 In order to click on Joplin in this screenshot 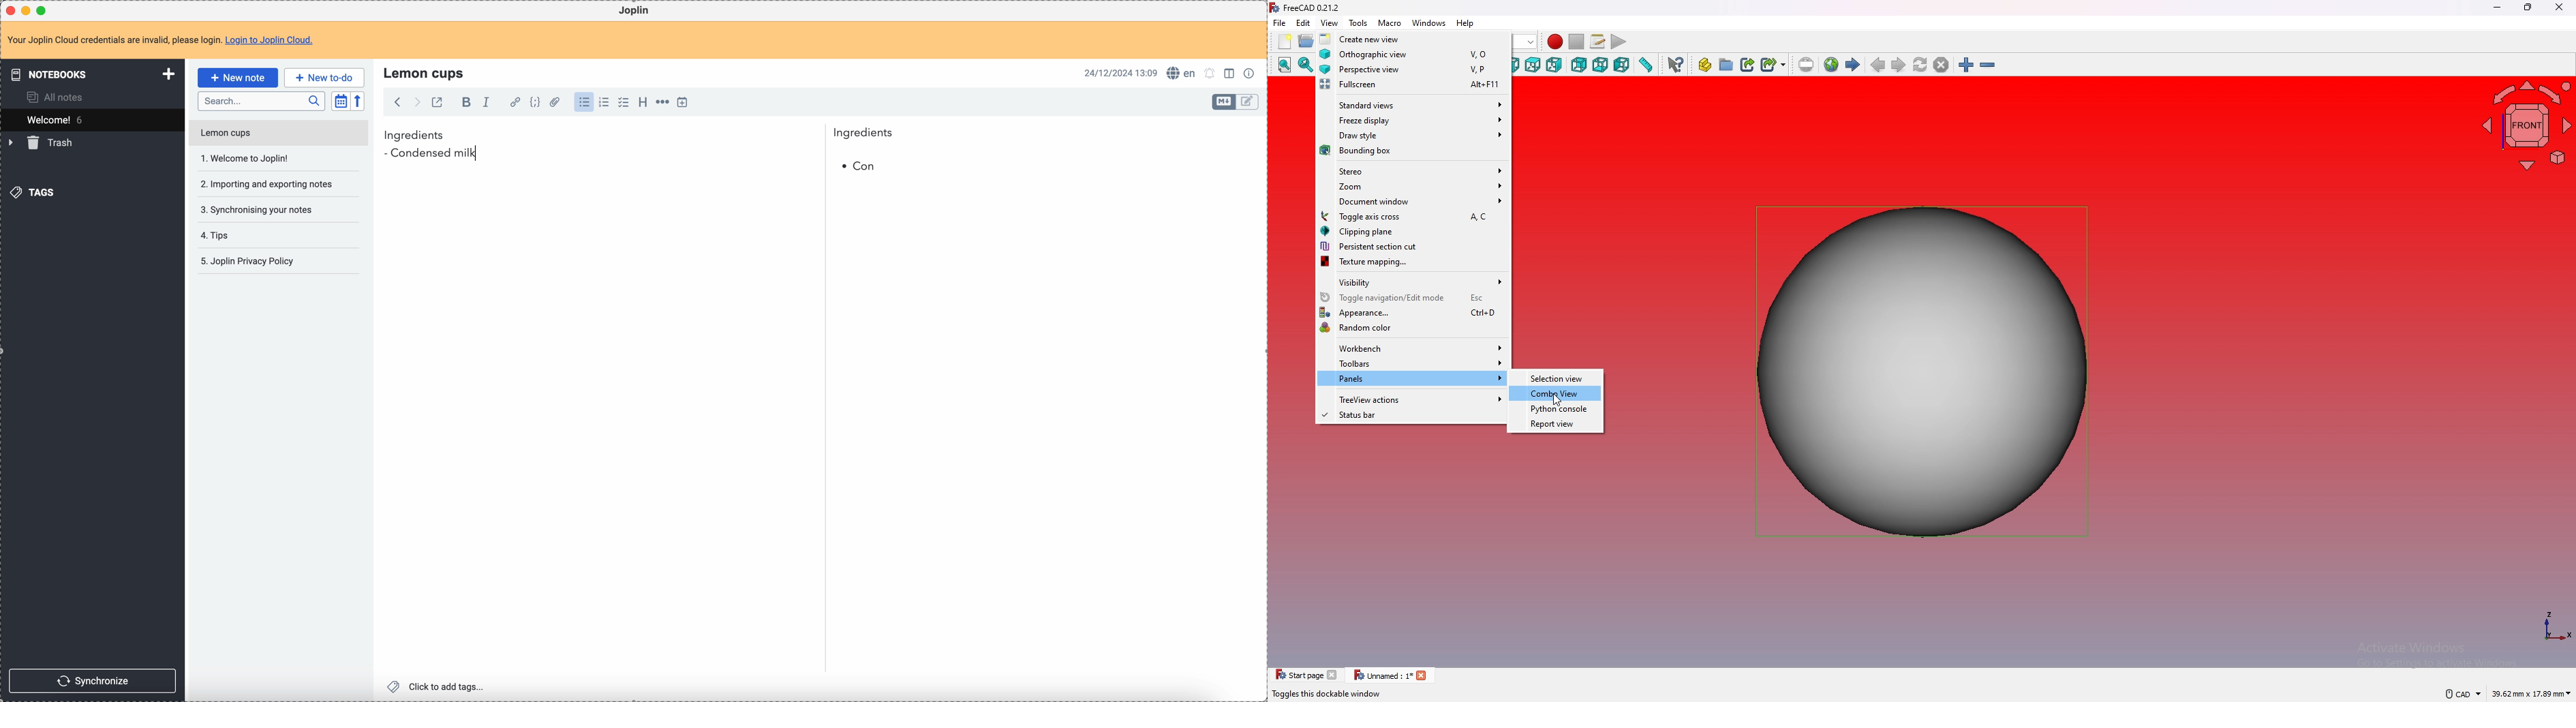, I will do `click(634, 11)`.